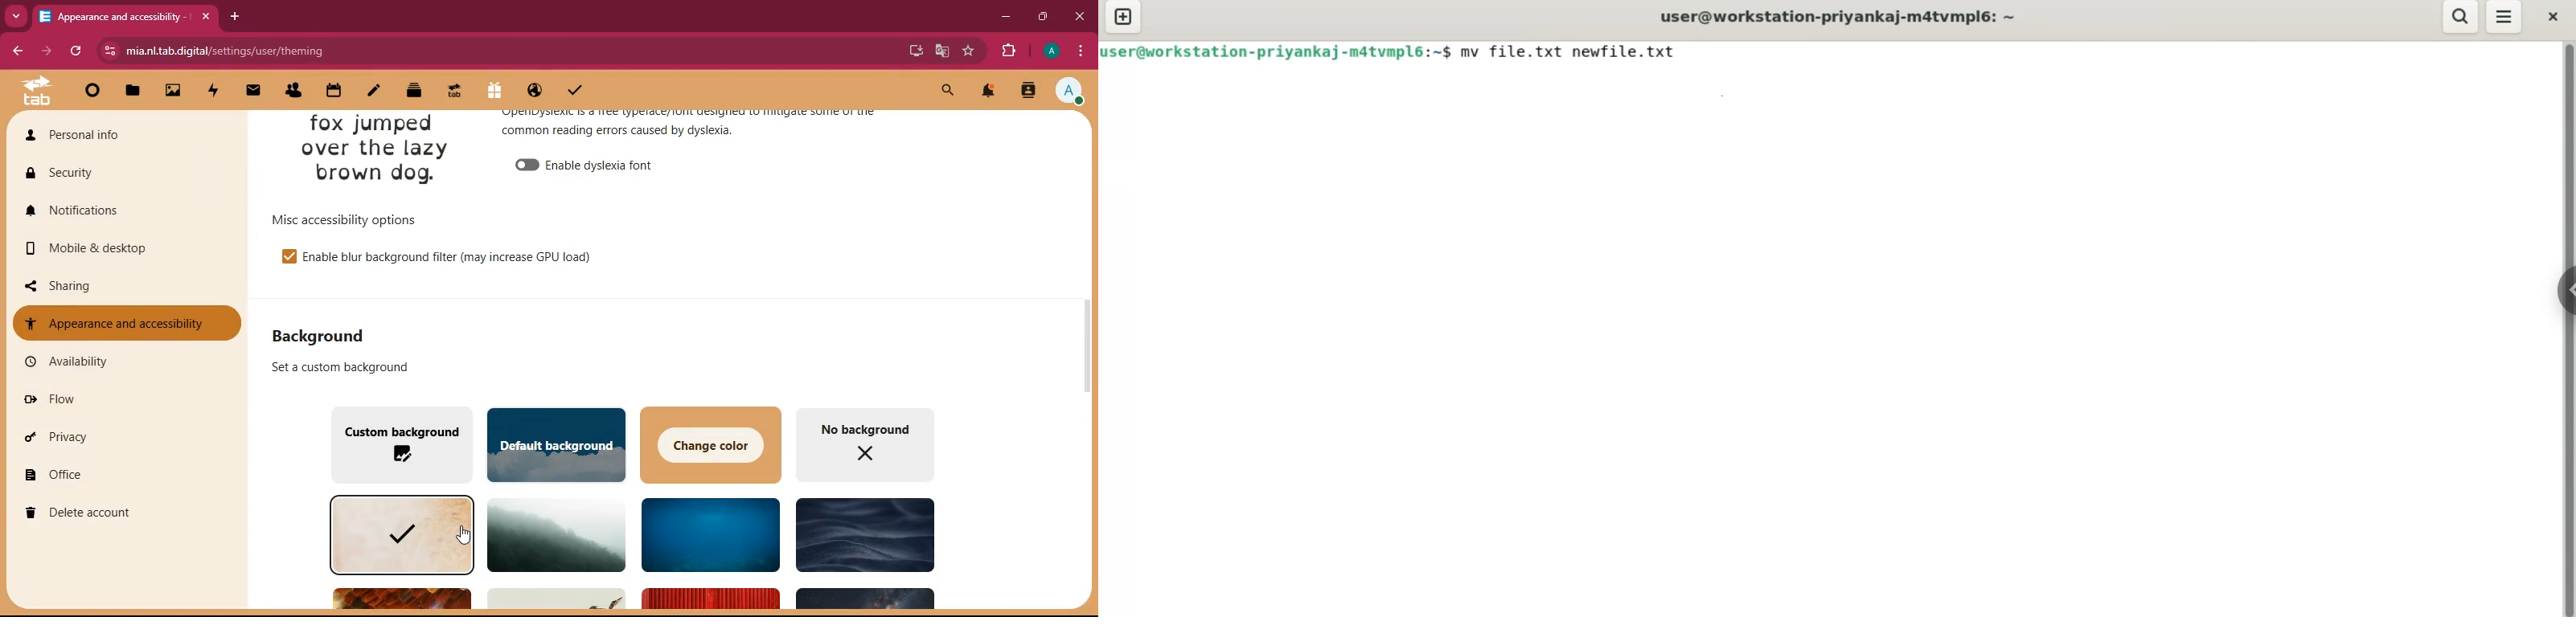 This screenshot has width=2576, height=644. What do you see at coordinates (373, 93) in the screenshot?
I see `notes` at bounding box center [373, 93].